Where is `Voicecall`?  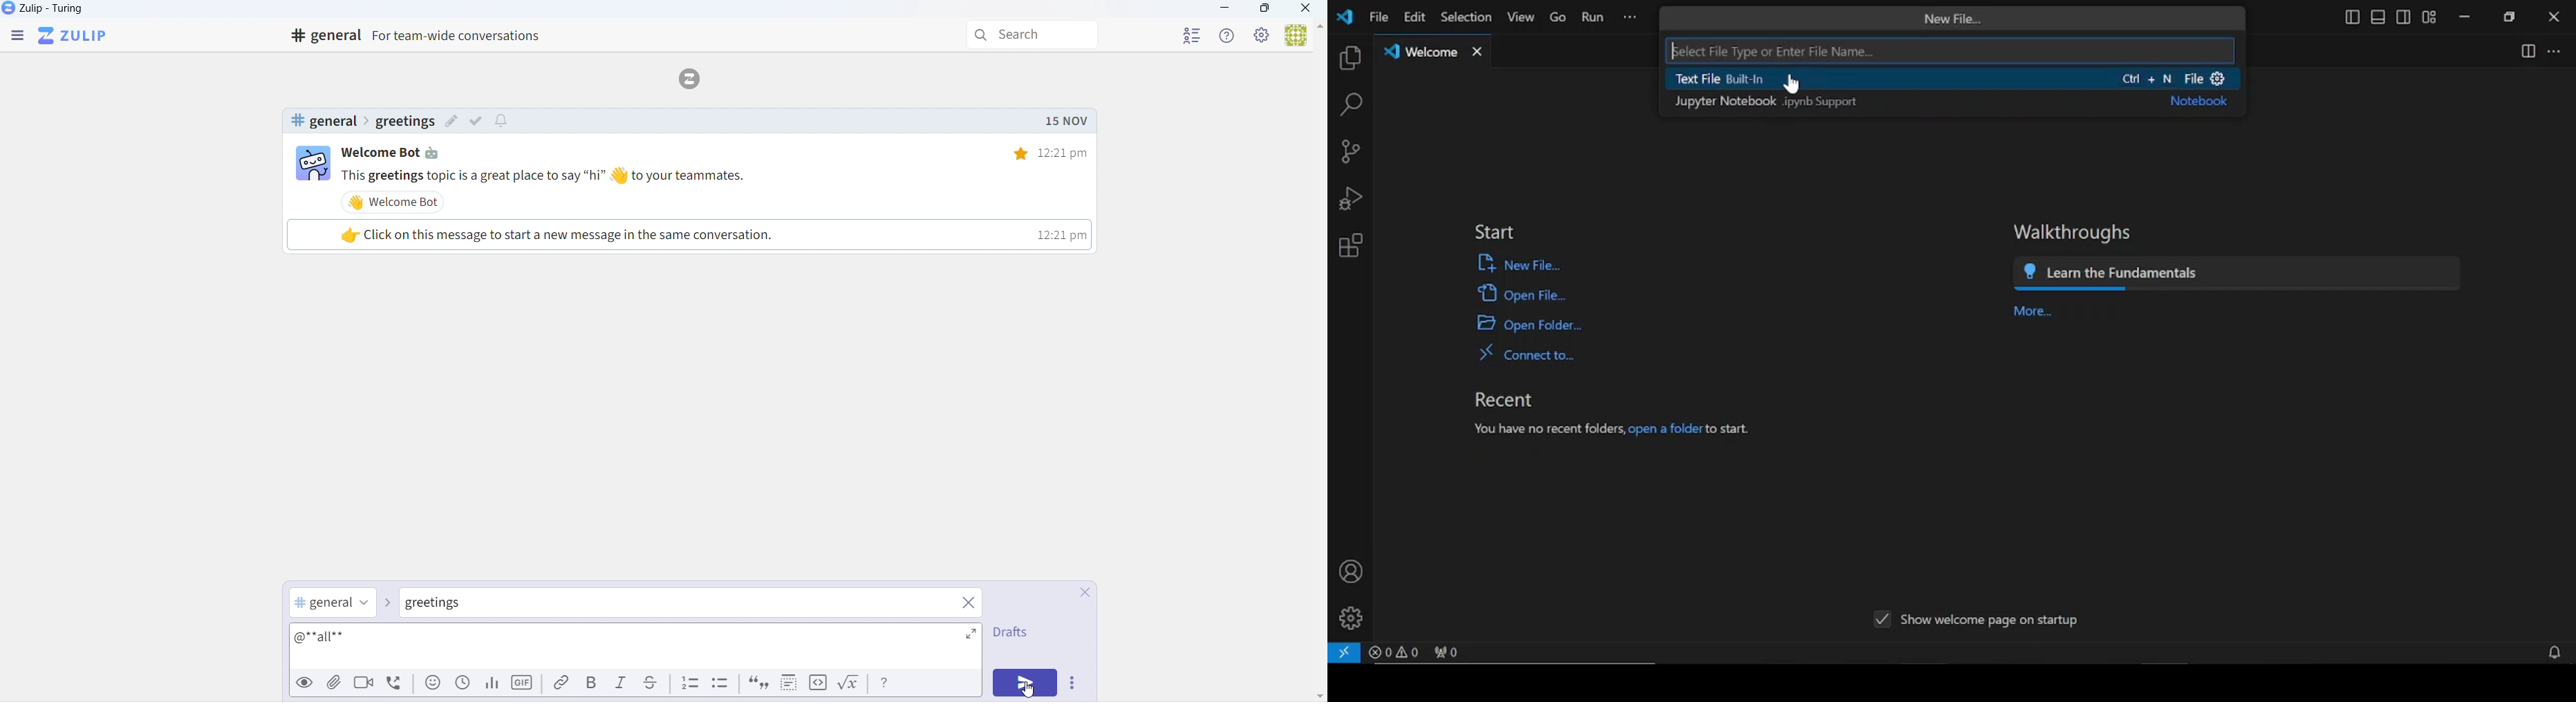
Voicecall is located at coordinates (397, 683).